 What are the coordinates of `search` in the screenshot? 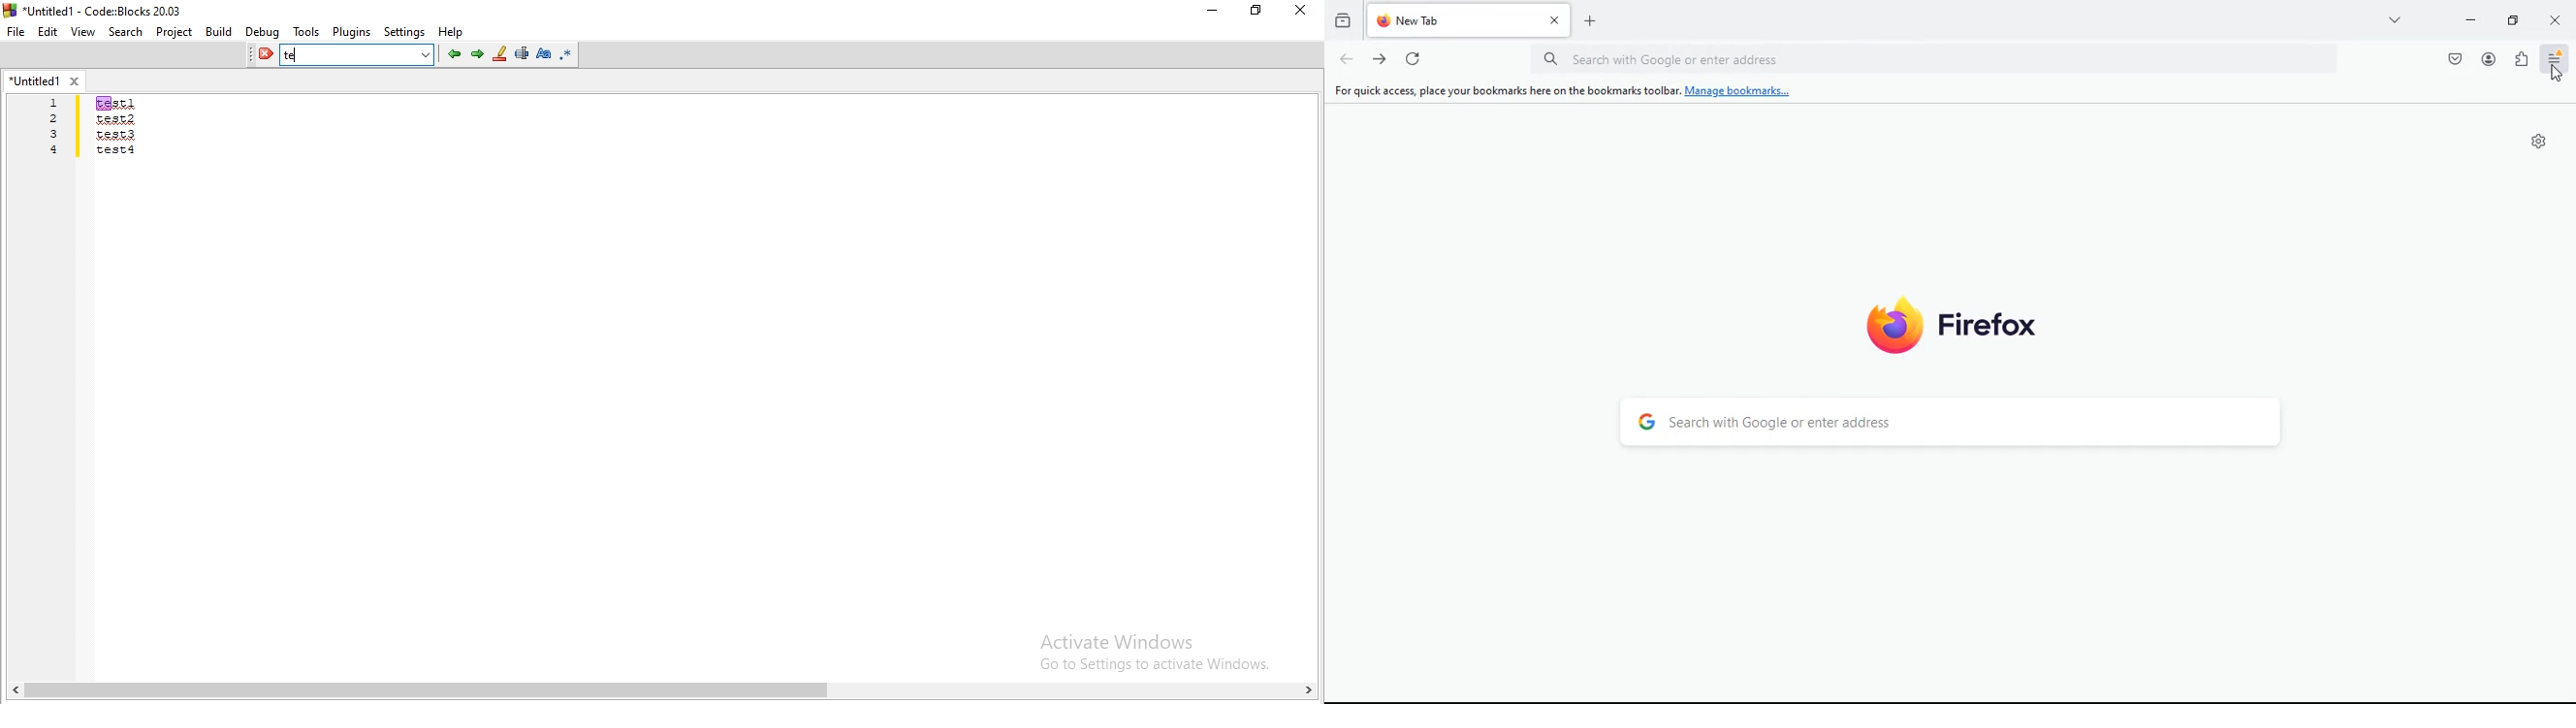 It's located at (1964, 425).